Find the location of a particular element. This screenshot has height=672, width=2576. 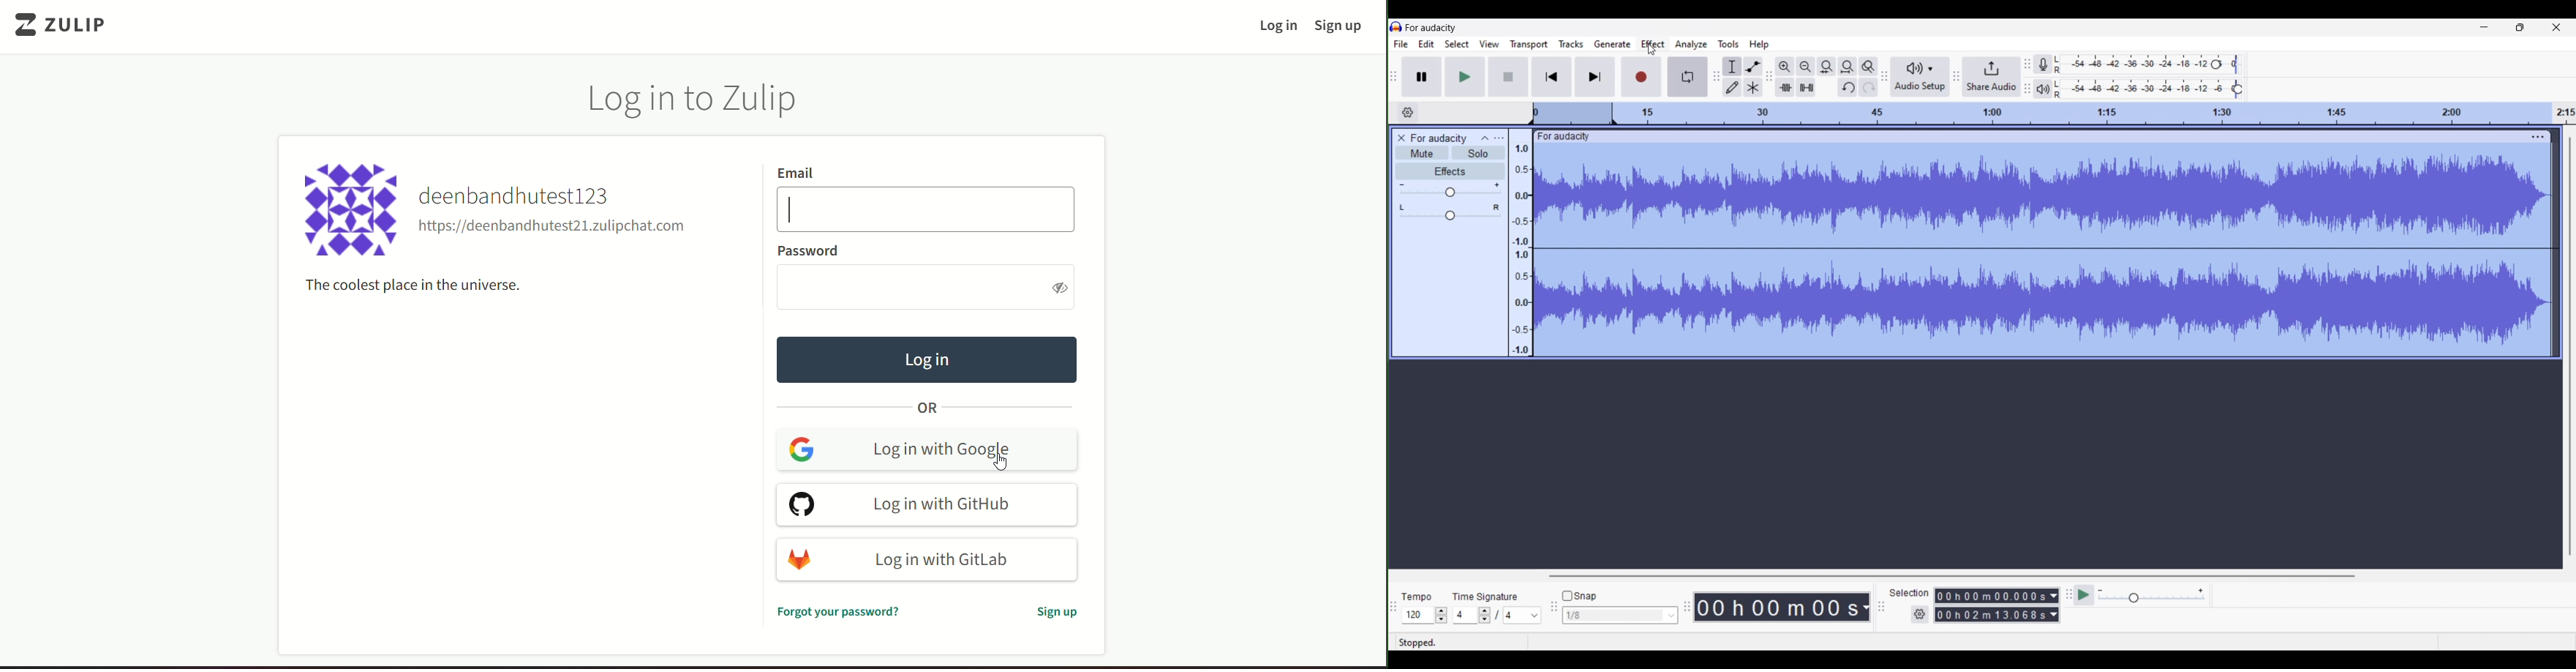

Track name is located at coordinates (1564, 137).